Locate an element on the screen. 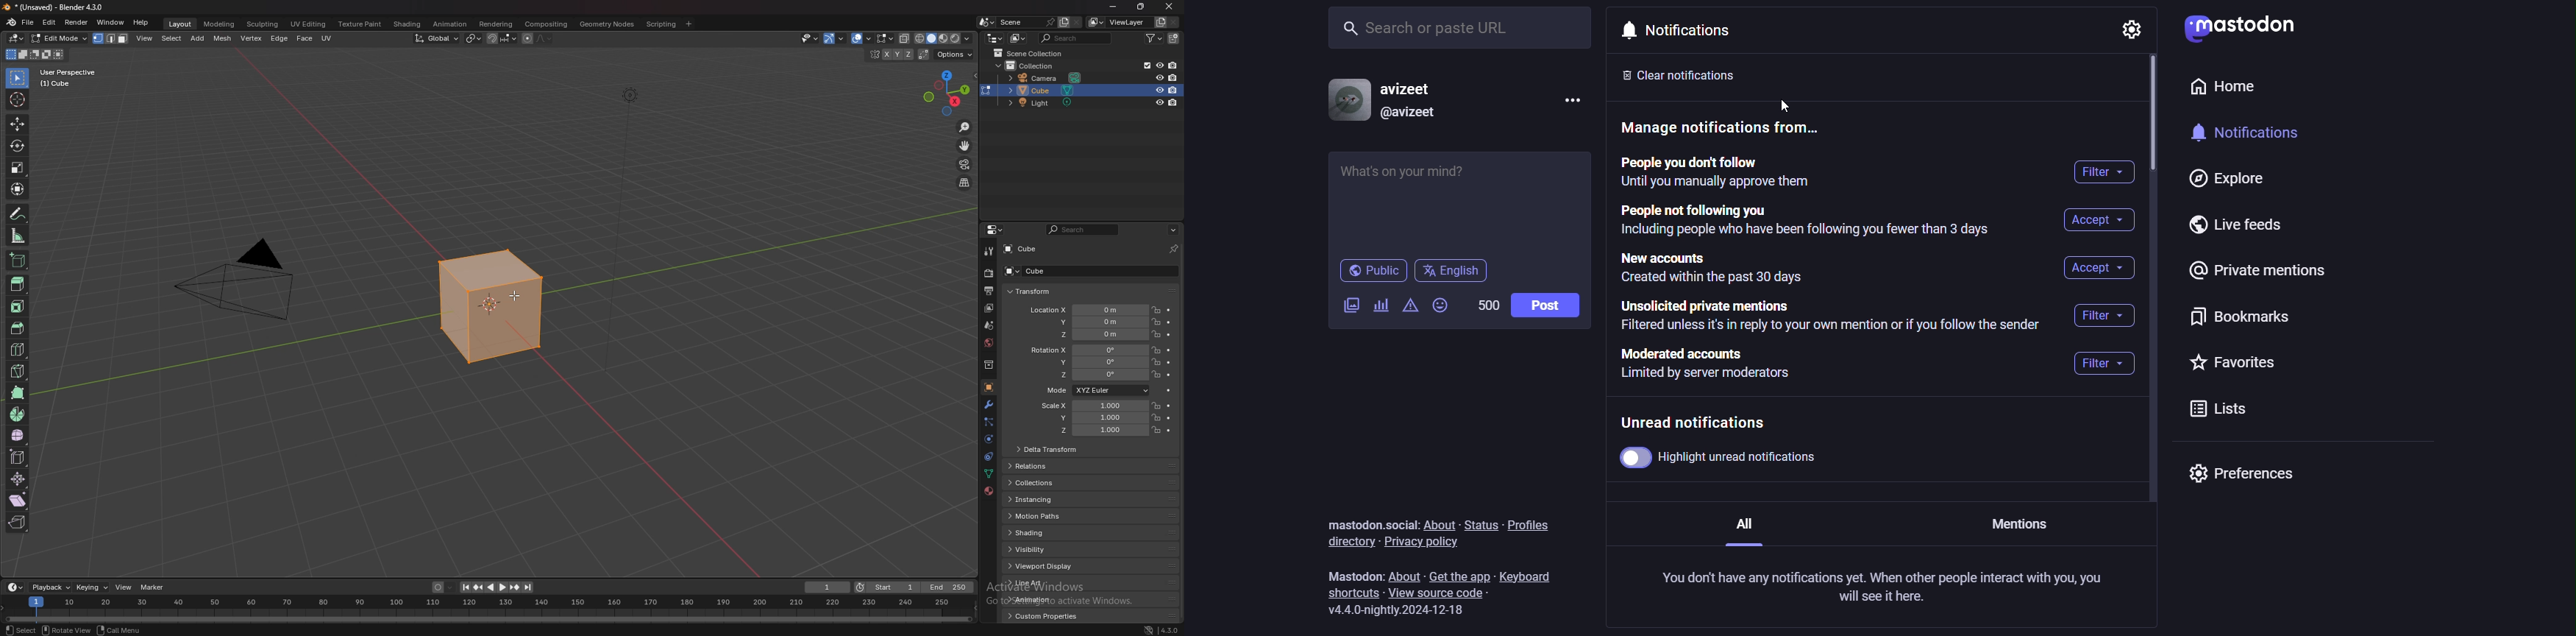  profile picture is located at coordinates (1346, 99).